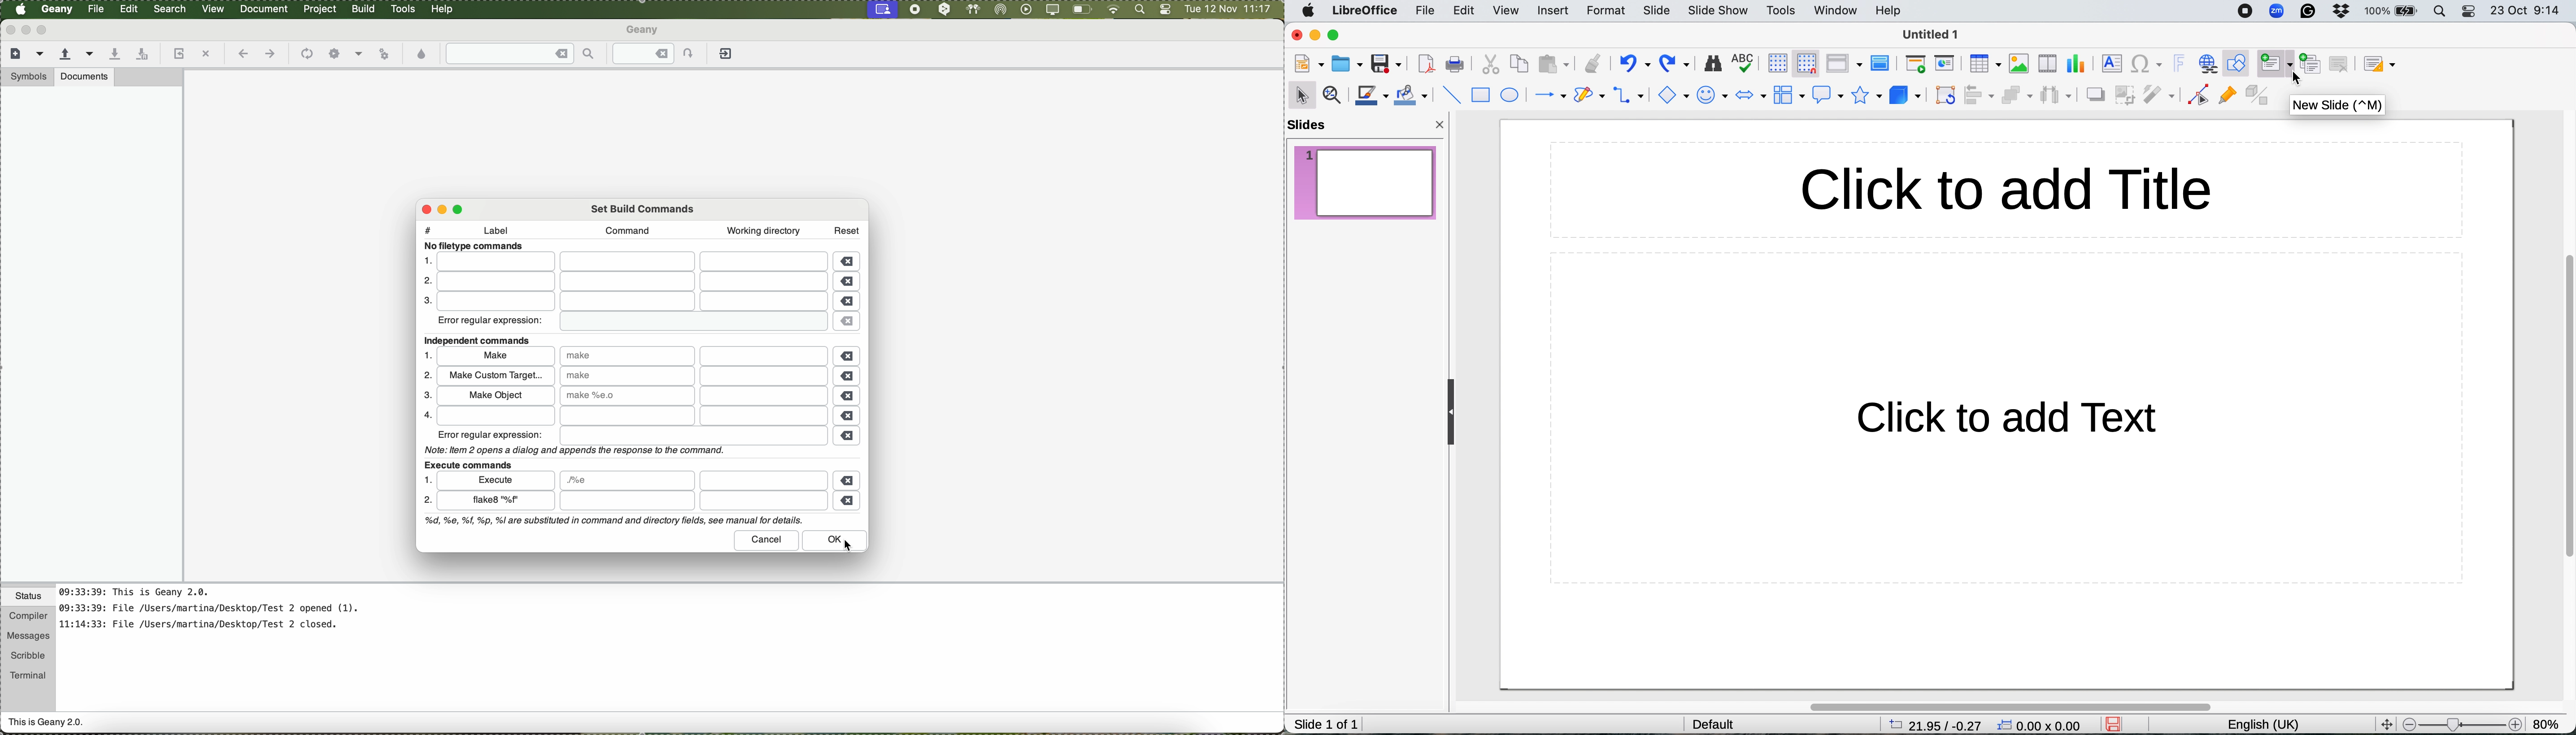 This screenshot has height=756, width=2576. Describe the element at coordinates (1554, 64) in the screenshot. I see `paste` at that location.